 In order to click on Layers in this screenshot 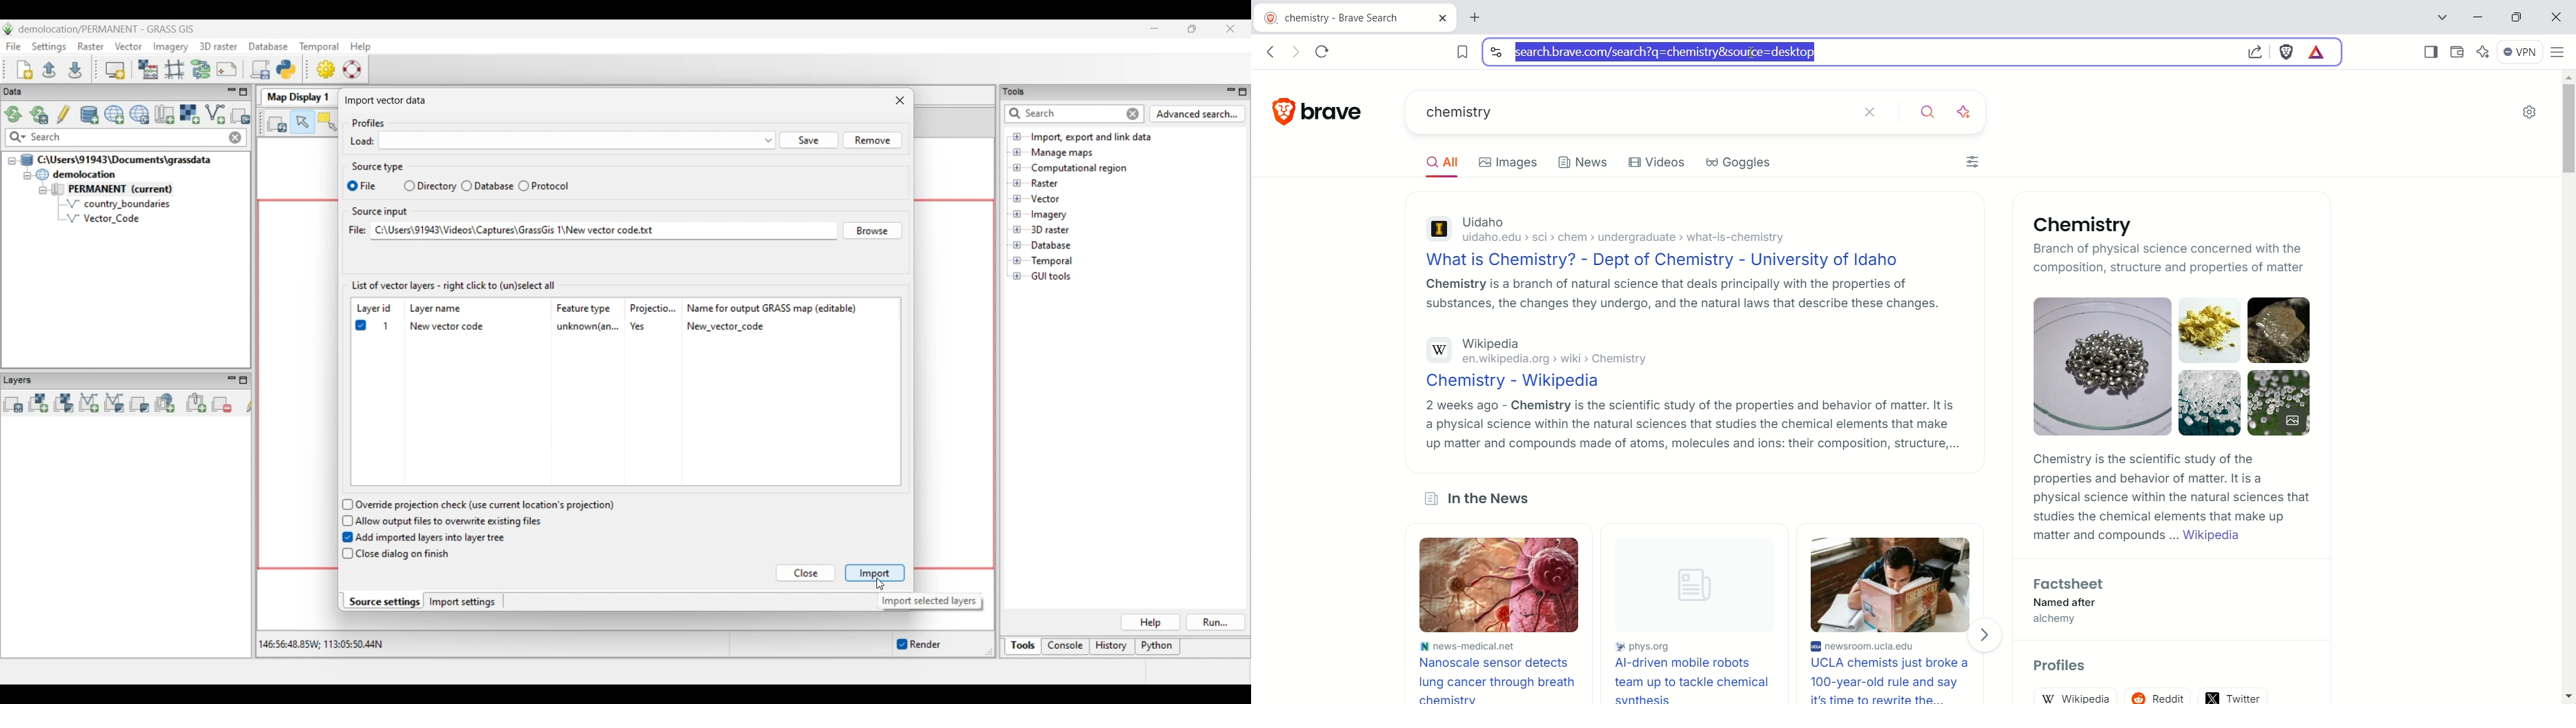, I will do `click(21, 379)`.